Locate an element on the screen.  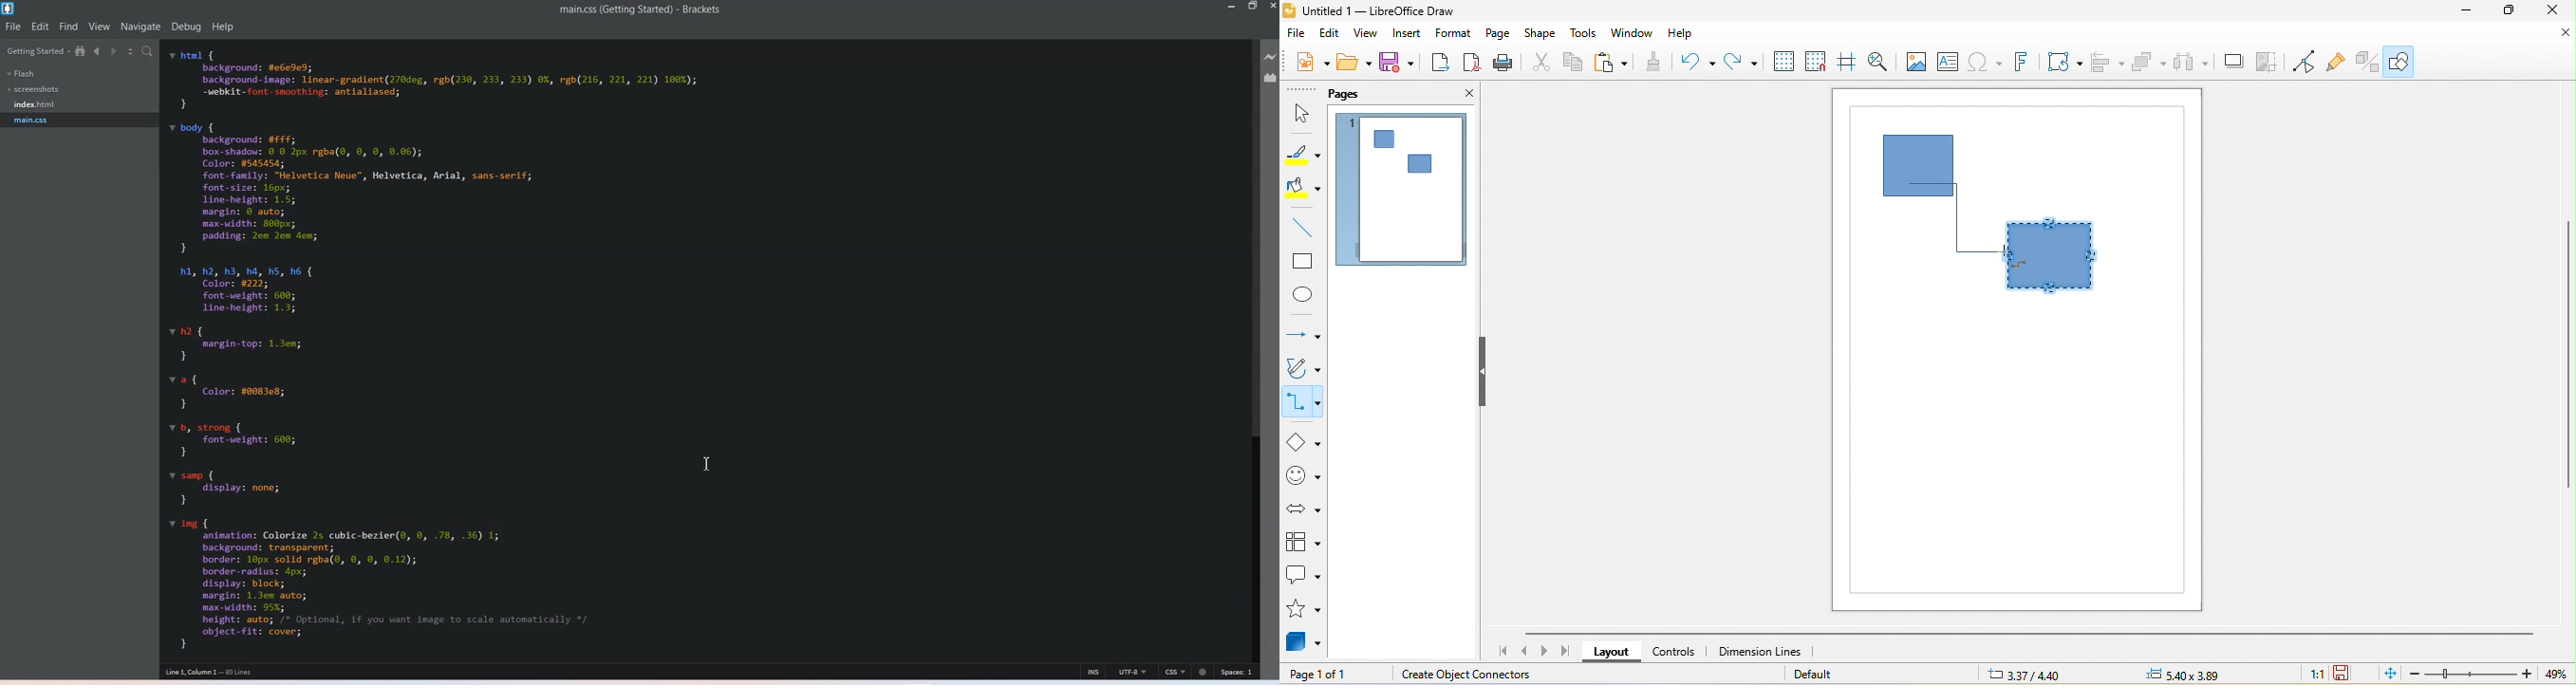
File is located at coordinates (13, 27).